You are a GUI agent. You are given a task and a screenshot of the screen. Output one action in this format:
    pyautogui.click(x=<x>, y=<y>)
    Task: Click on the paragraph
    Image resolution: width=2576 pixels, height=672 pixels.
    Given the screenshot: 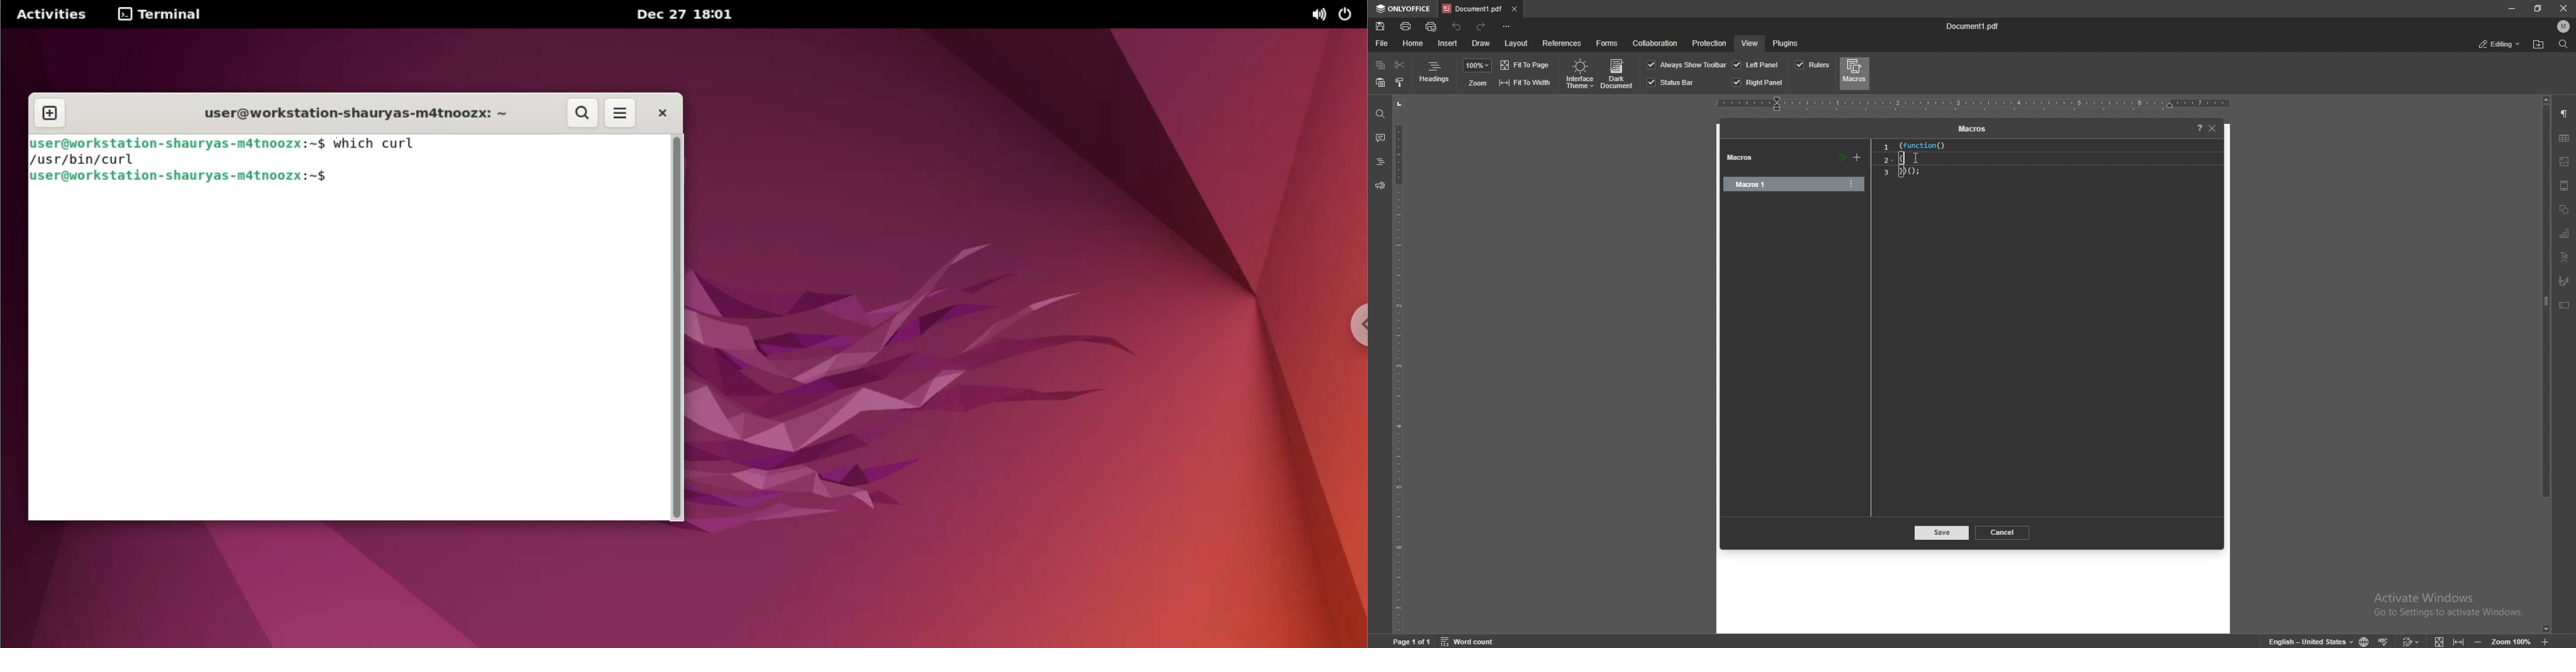 What is the action you would take?
    pyautogui.click(x=2565, y=115)
    